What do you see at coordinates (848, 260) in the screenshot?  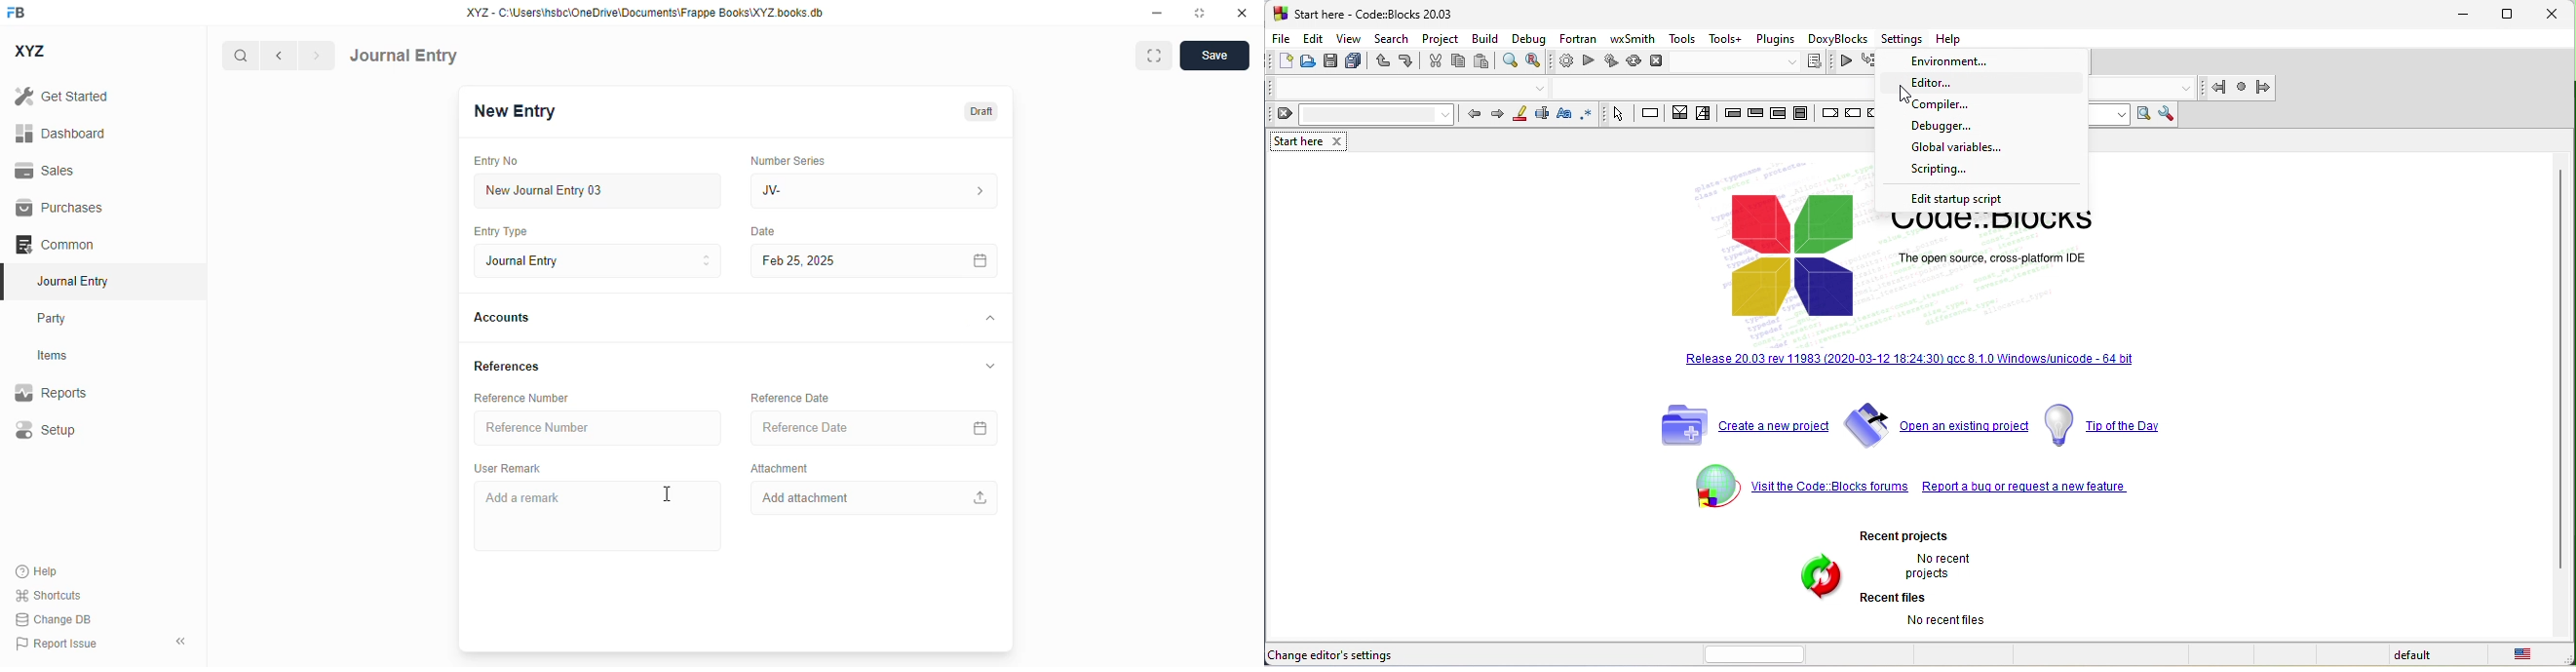 I see `feb 25, 2025` at bounding box center [848, 260].